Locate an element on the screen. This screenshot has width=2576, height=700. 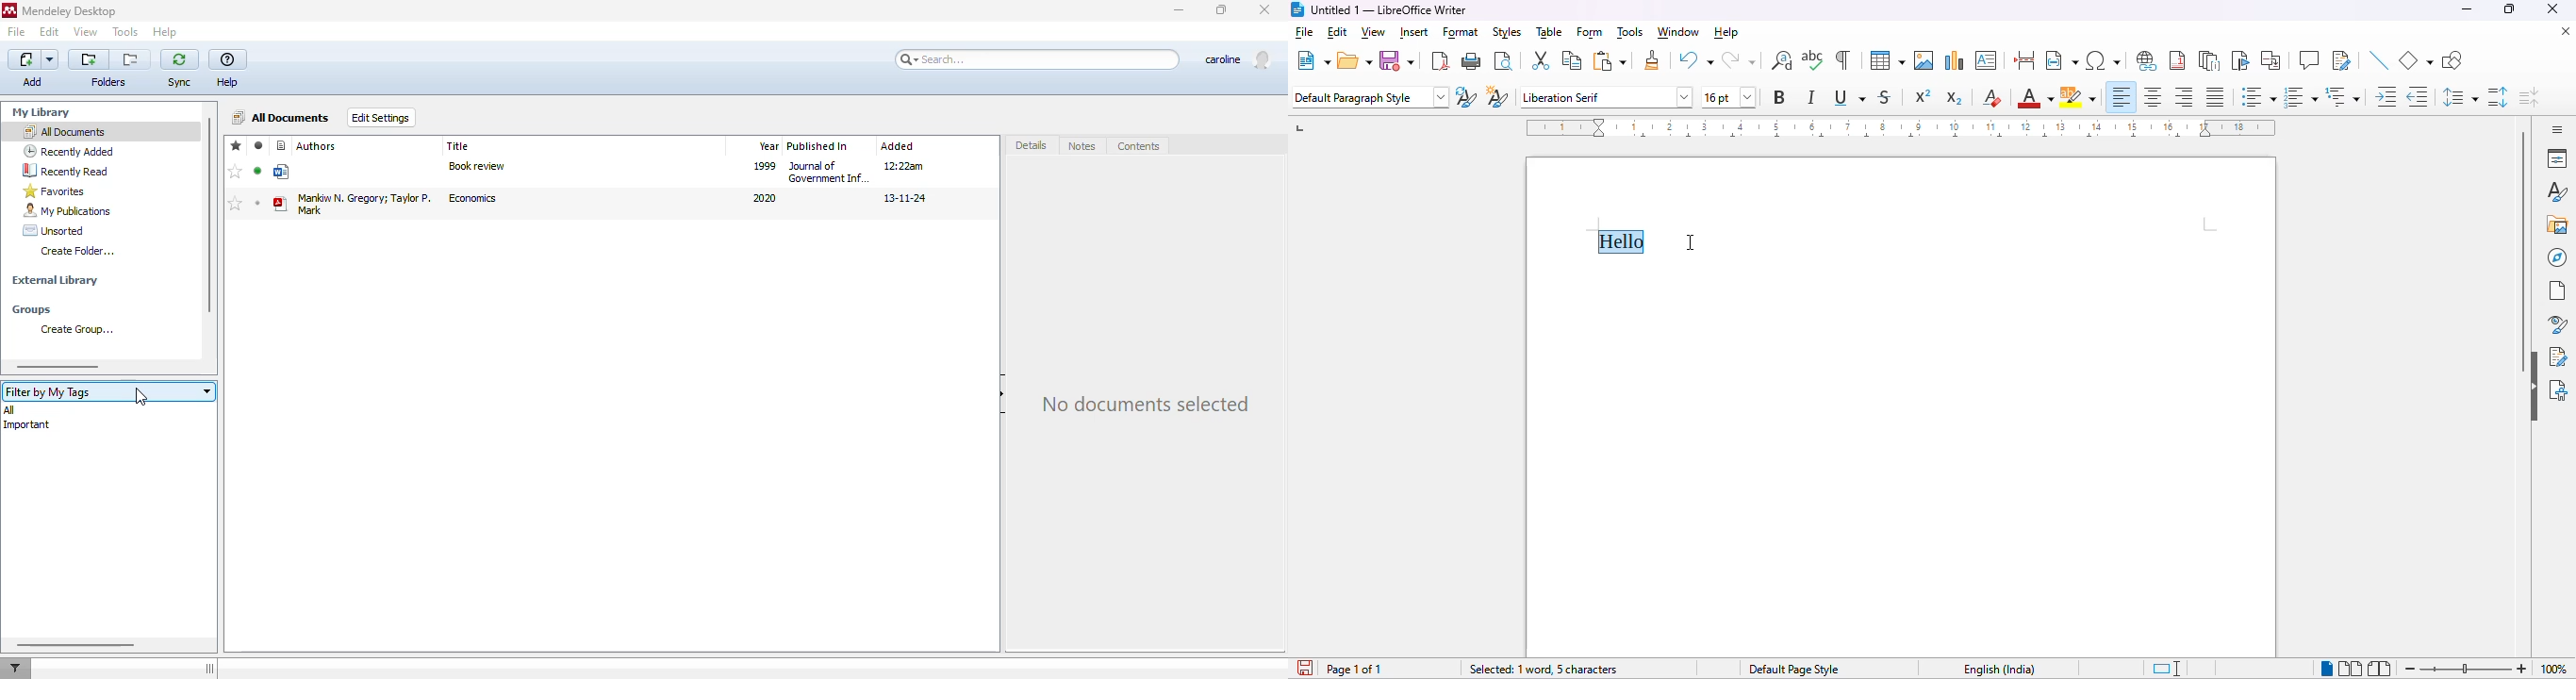
the document has not been modified since the last save is located at coordinates (1303, 668).